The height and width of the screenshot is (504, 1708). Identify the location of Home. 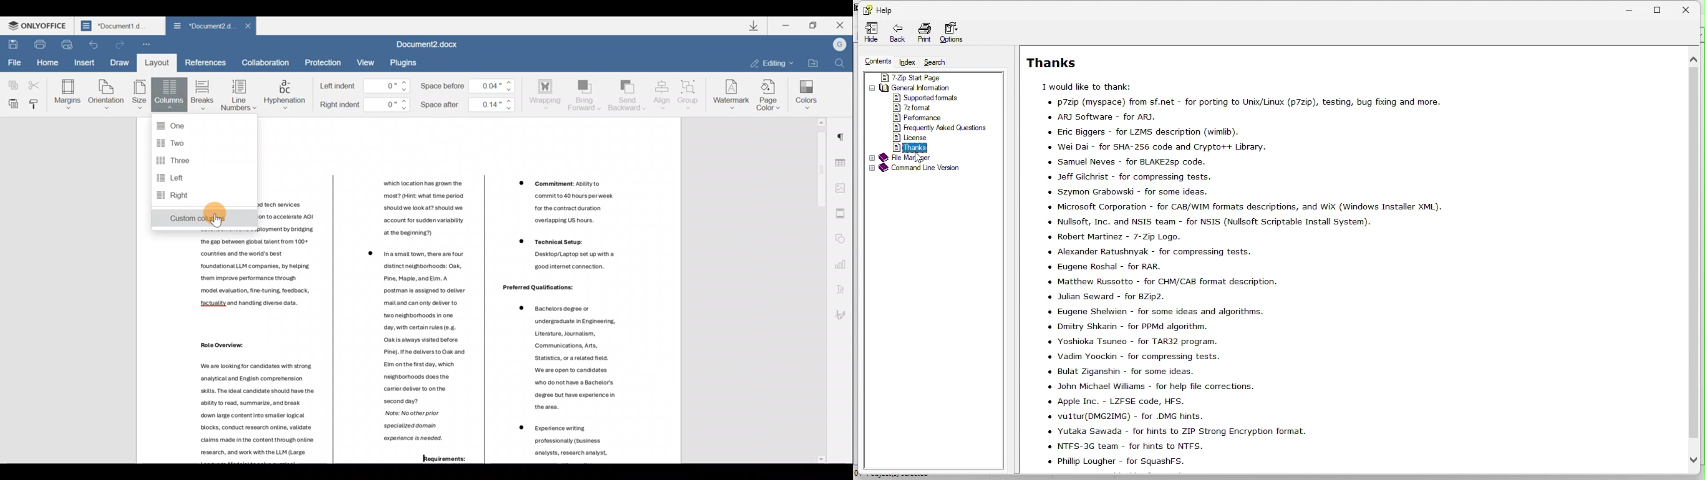
(47, 62).